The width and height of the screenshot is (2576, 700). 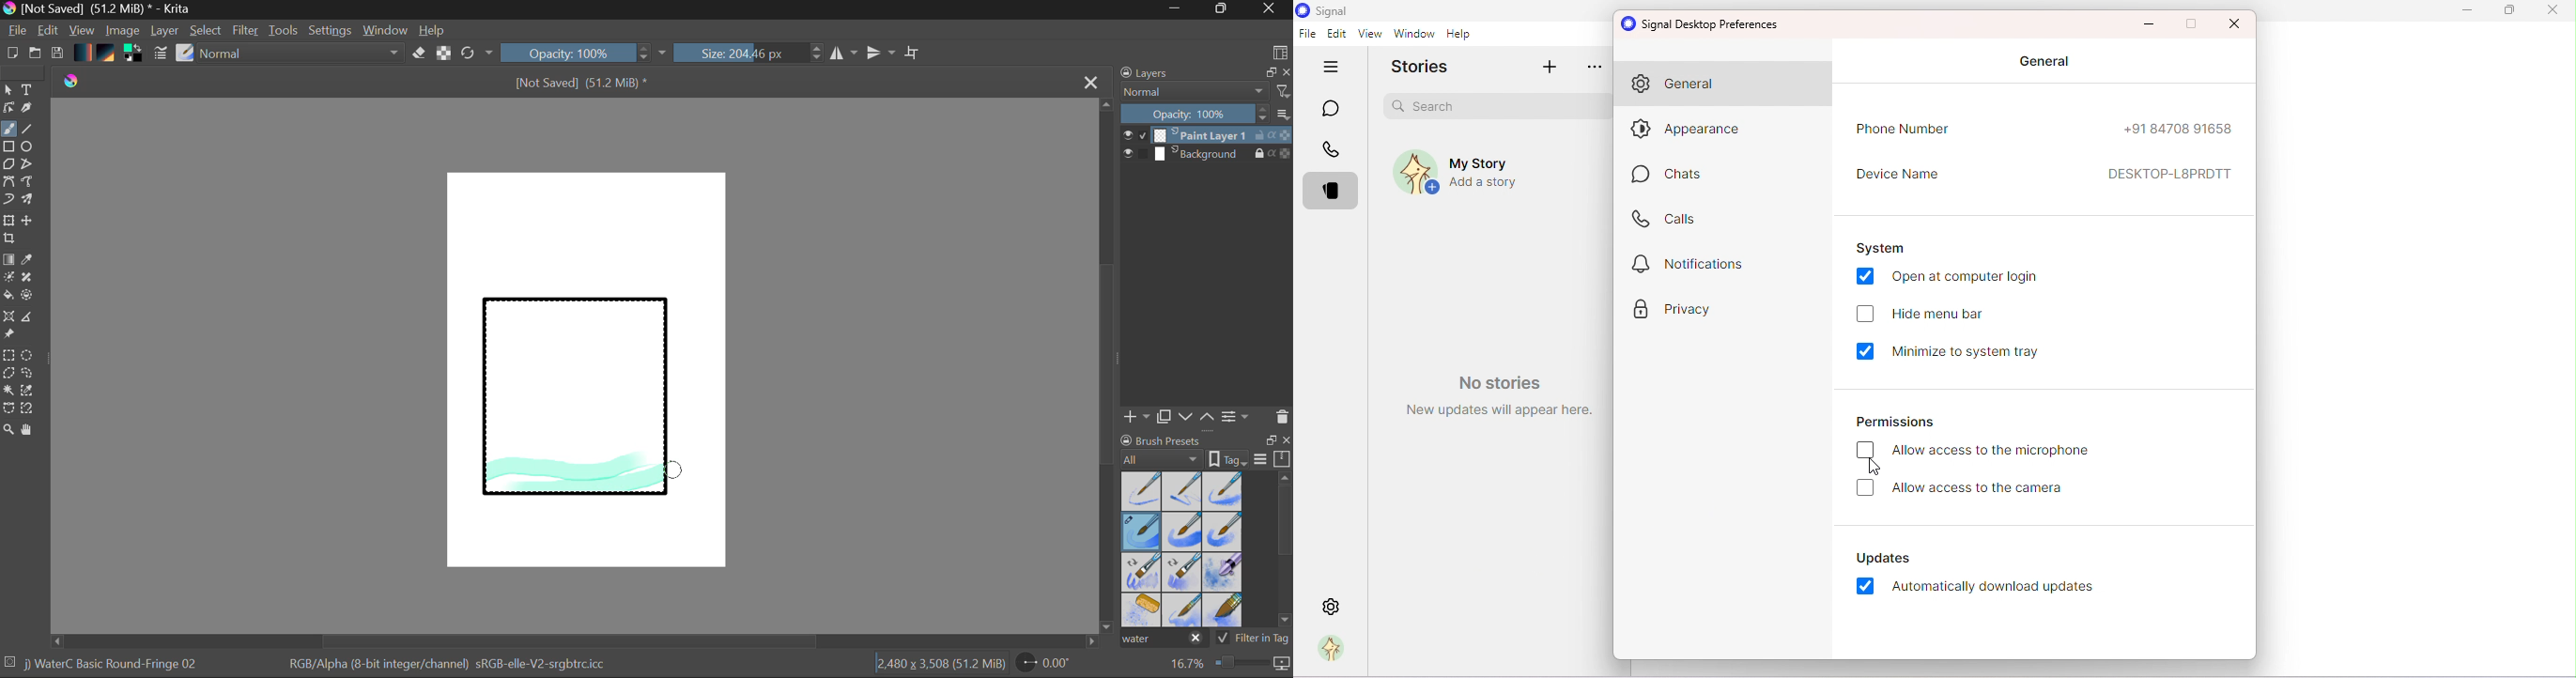 What do you see at coordinates (2235, 24) in the screenshot?
I see `Maximize` at bounding box center [2235, 24].